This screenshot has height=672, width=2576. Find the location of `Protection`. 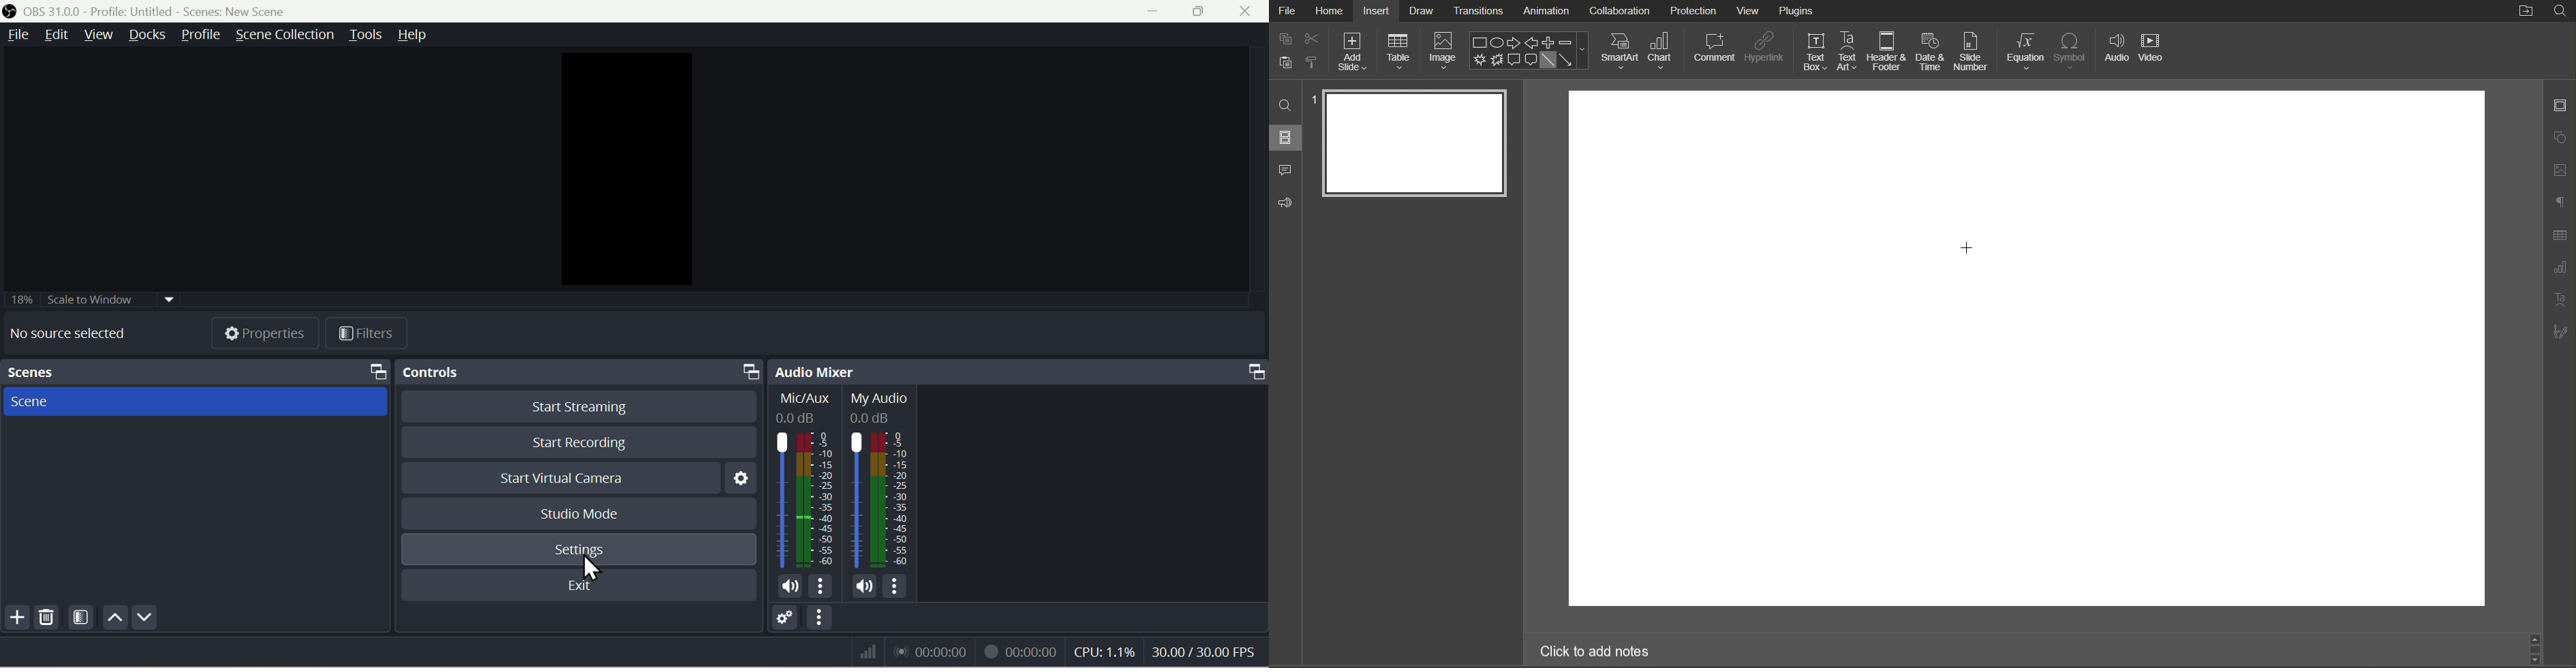

Protection is located at coordinates (1694, 10).